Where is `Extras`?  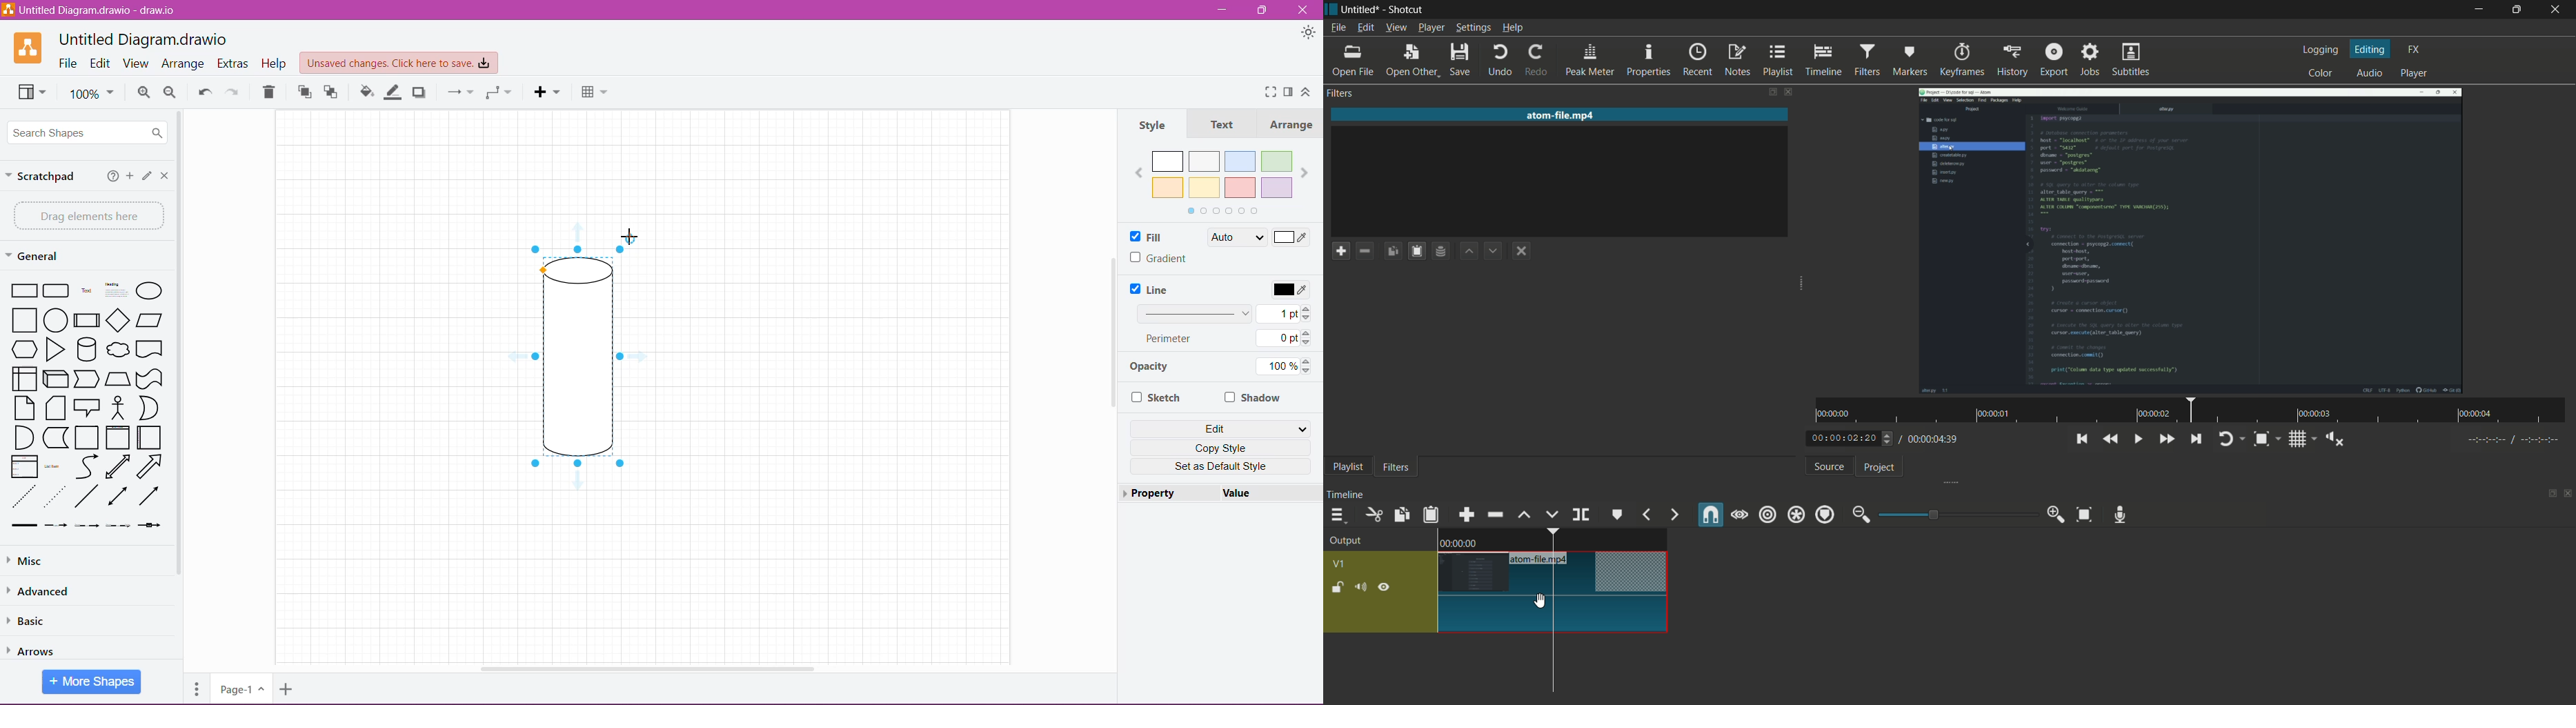
Extras is located at coordinates (233, 63).